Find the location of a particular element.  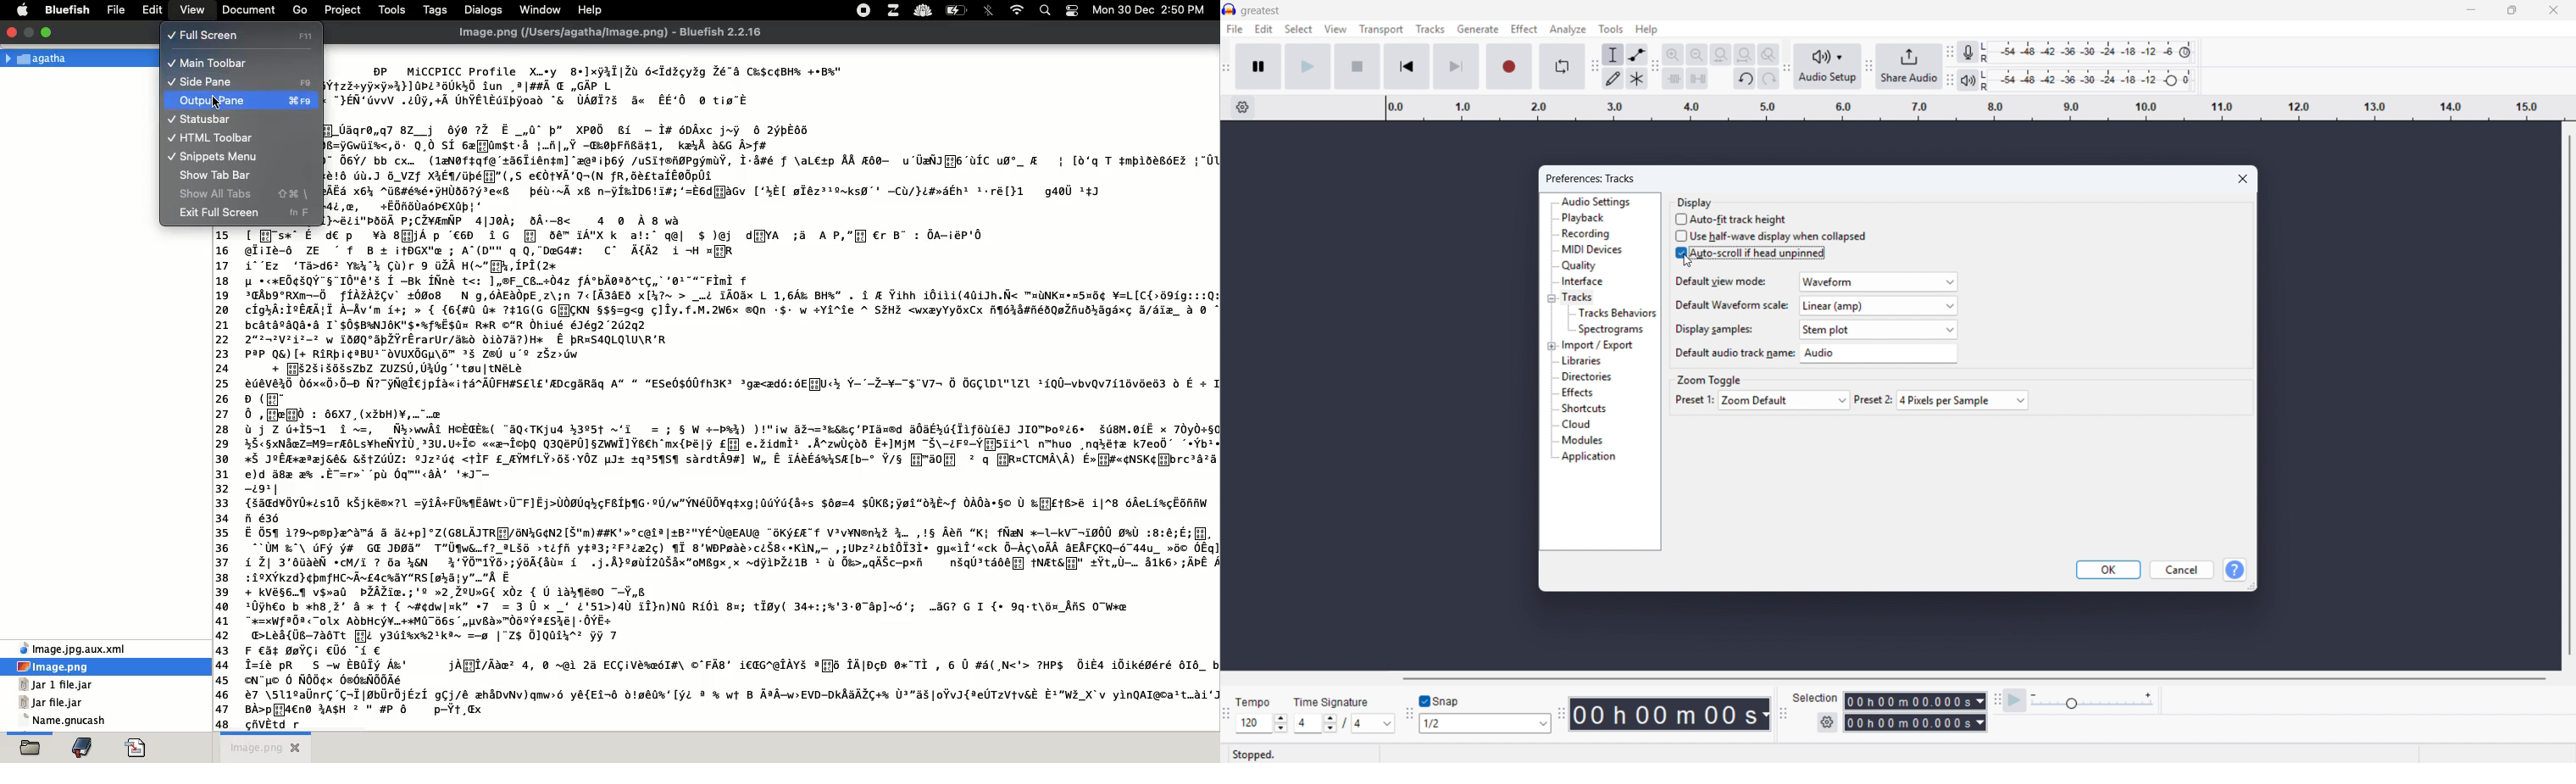

directories  is located at coordinates (1586, 377).